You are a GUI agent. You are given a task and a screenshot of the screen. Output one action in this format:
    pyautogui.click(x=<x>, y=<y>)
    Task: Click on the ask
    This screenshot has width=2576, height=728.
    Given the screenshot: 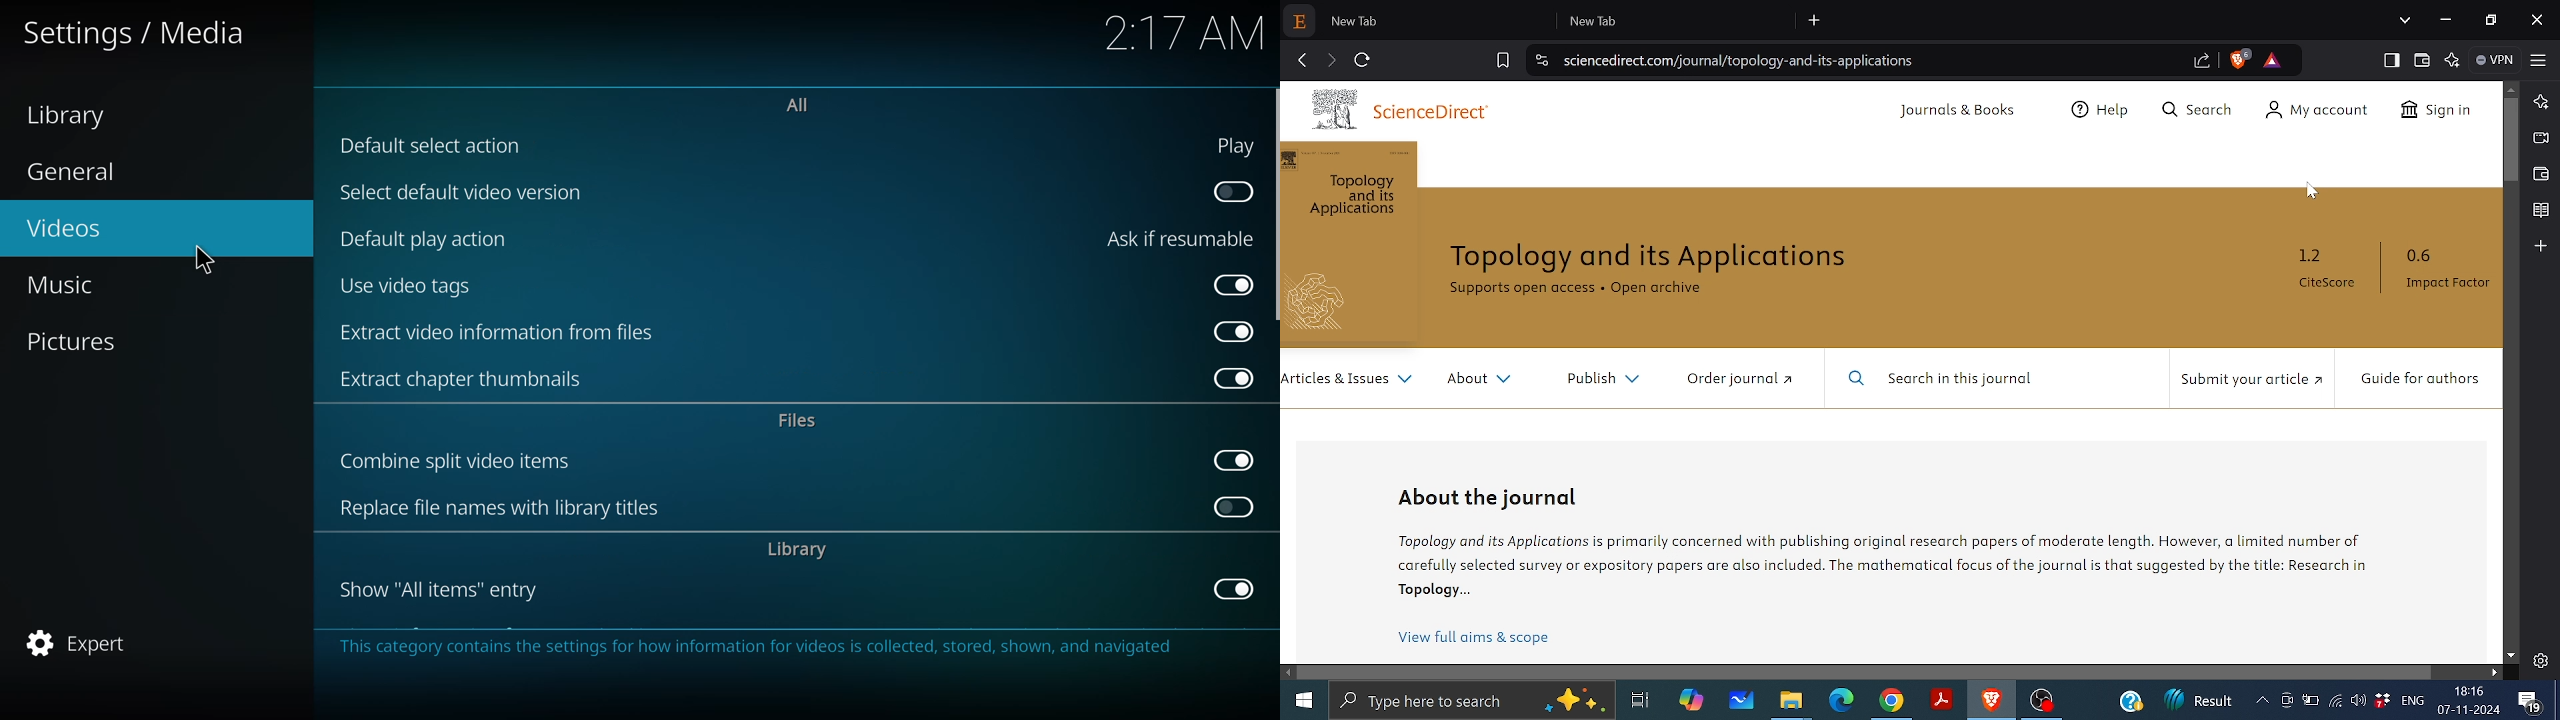 What is the action you would take?
    pyautogui.click(x=1178, y=239)
    